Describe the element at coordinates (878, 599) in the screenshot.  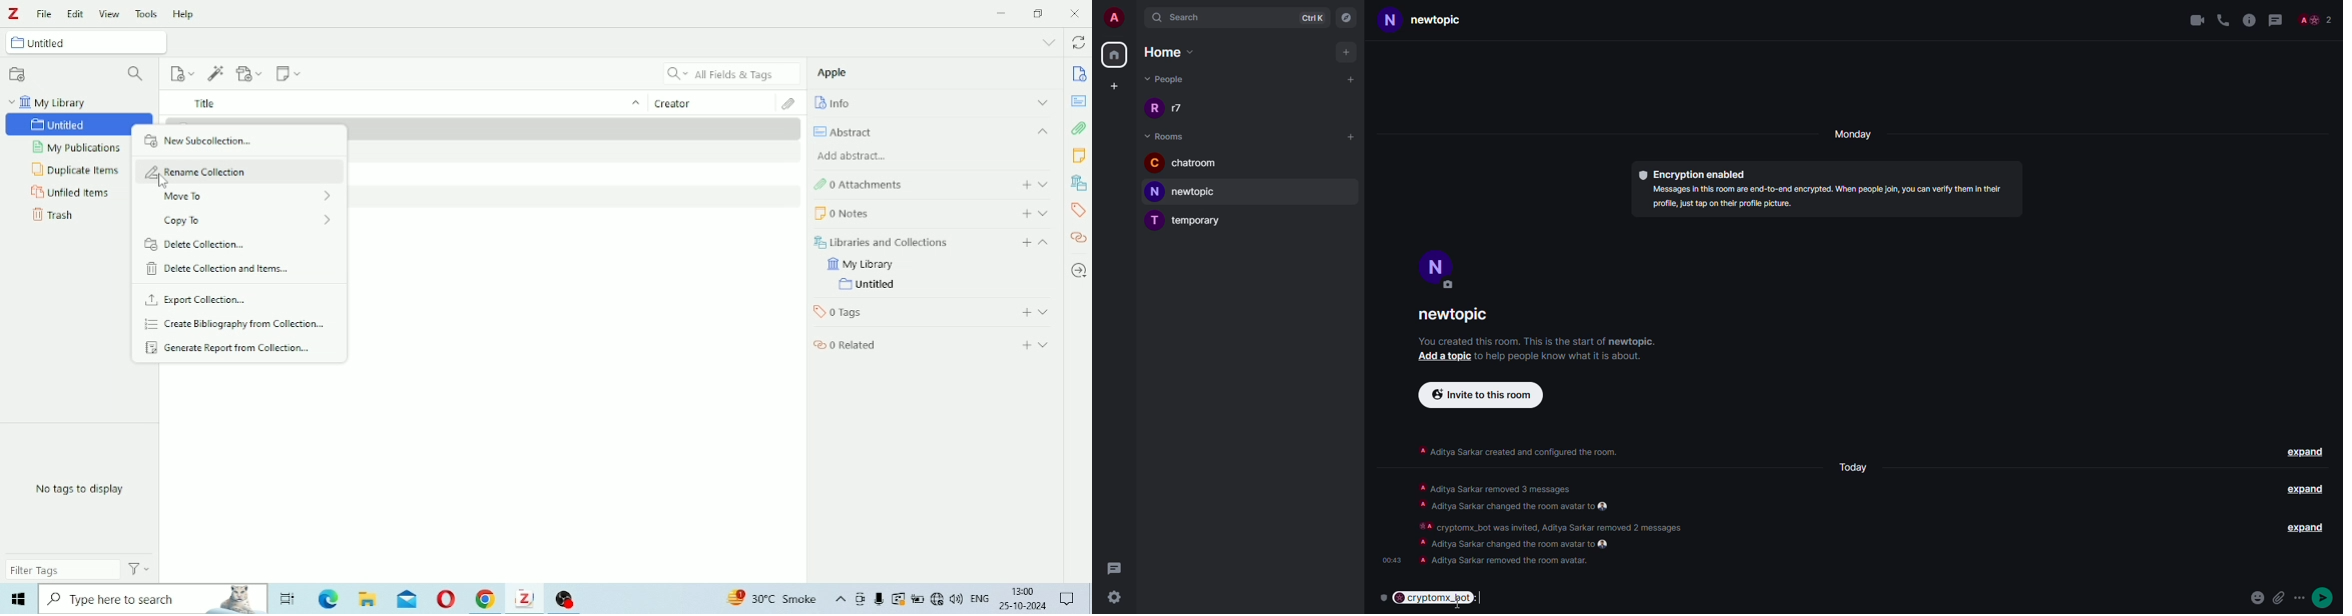
I see `` at that location.